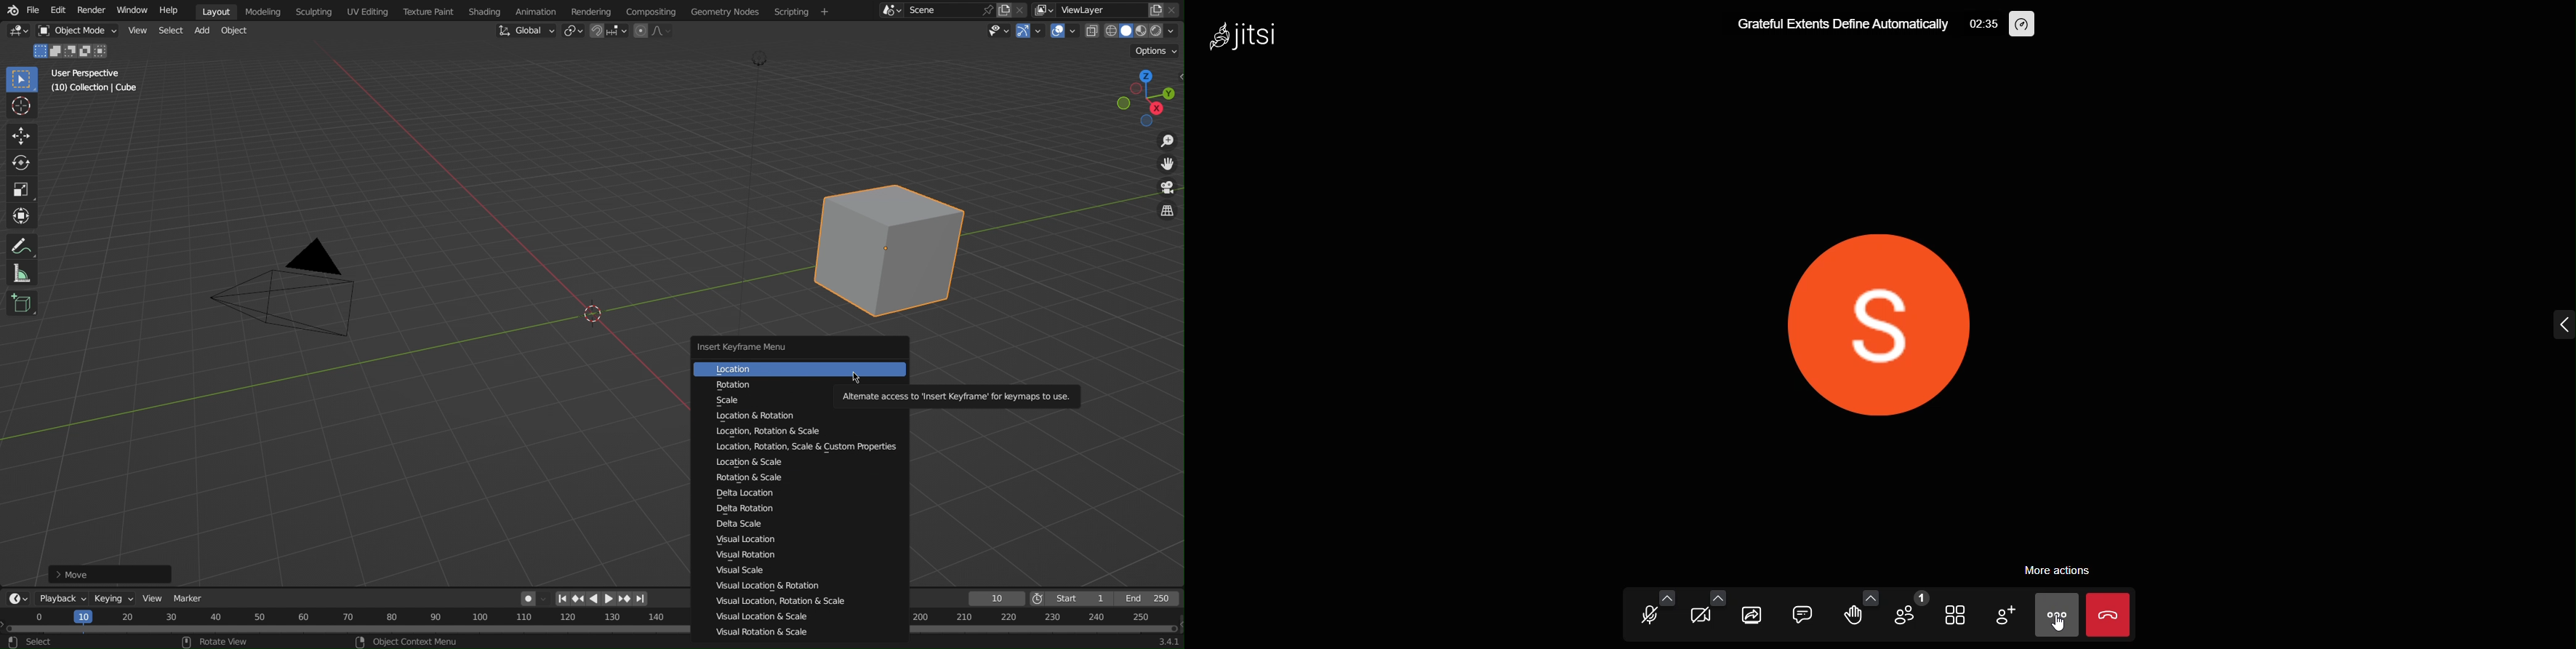 The image size is (2576, 672). I want to click on Move View, so click(1162, 167).